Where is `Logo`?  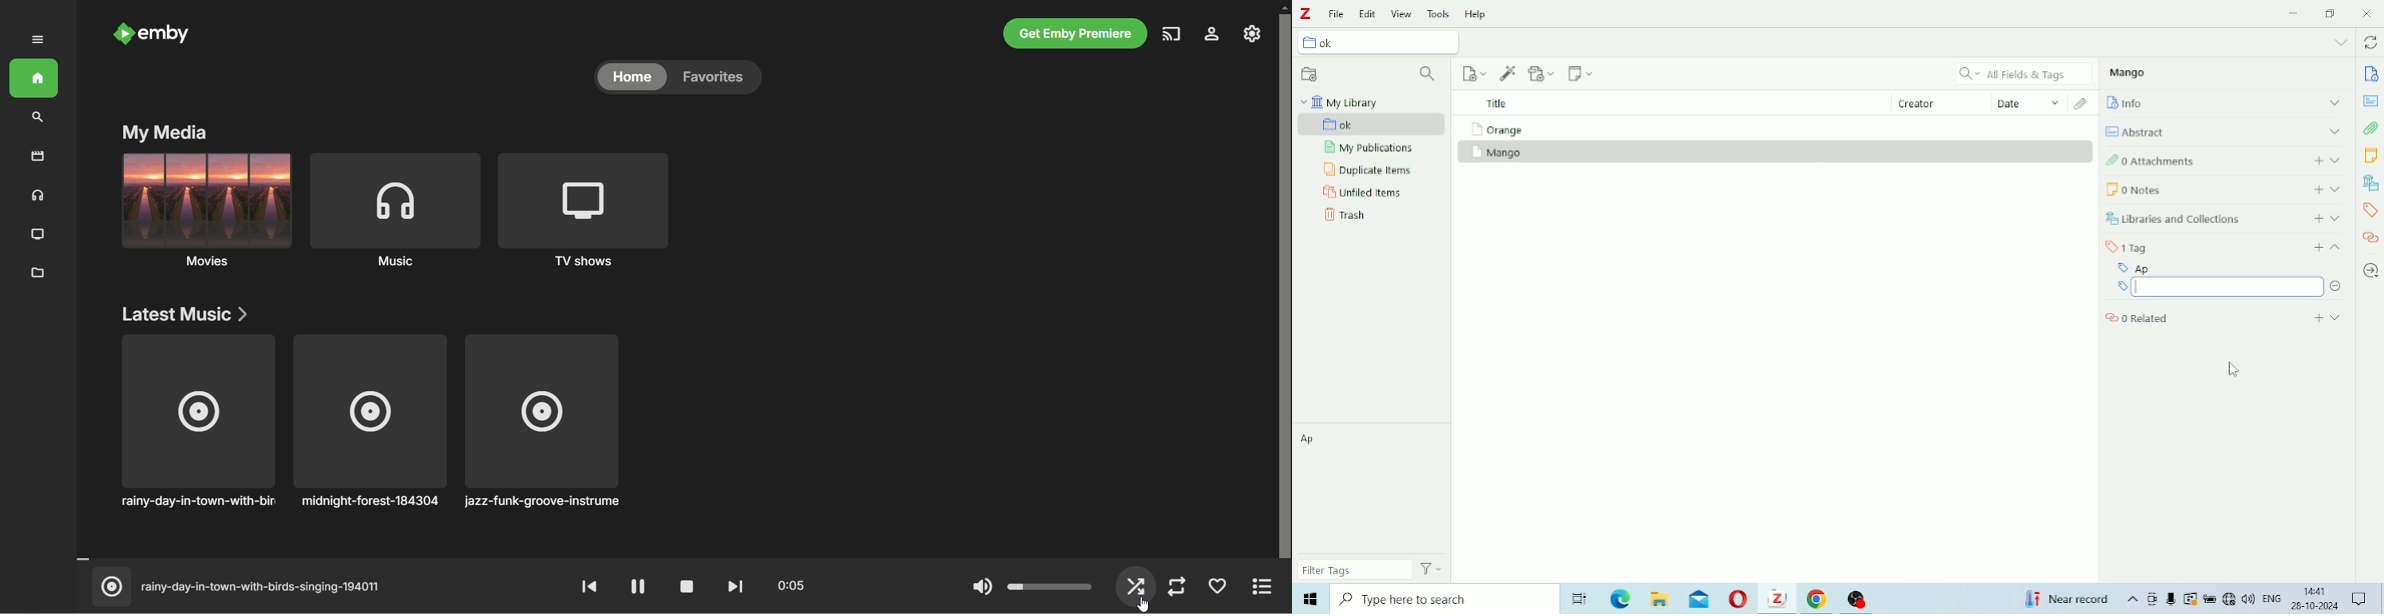
Logo is located at coordinates (1306, 15).